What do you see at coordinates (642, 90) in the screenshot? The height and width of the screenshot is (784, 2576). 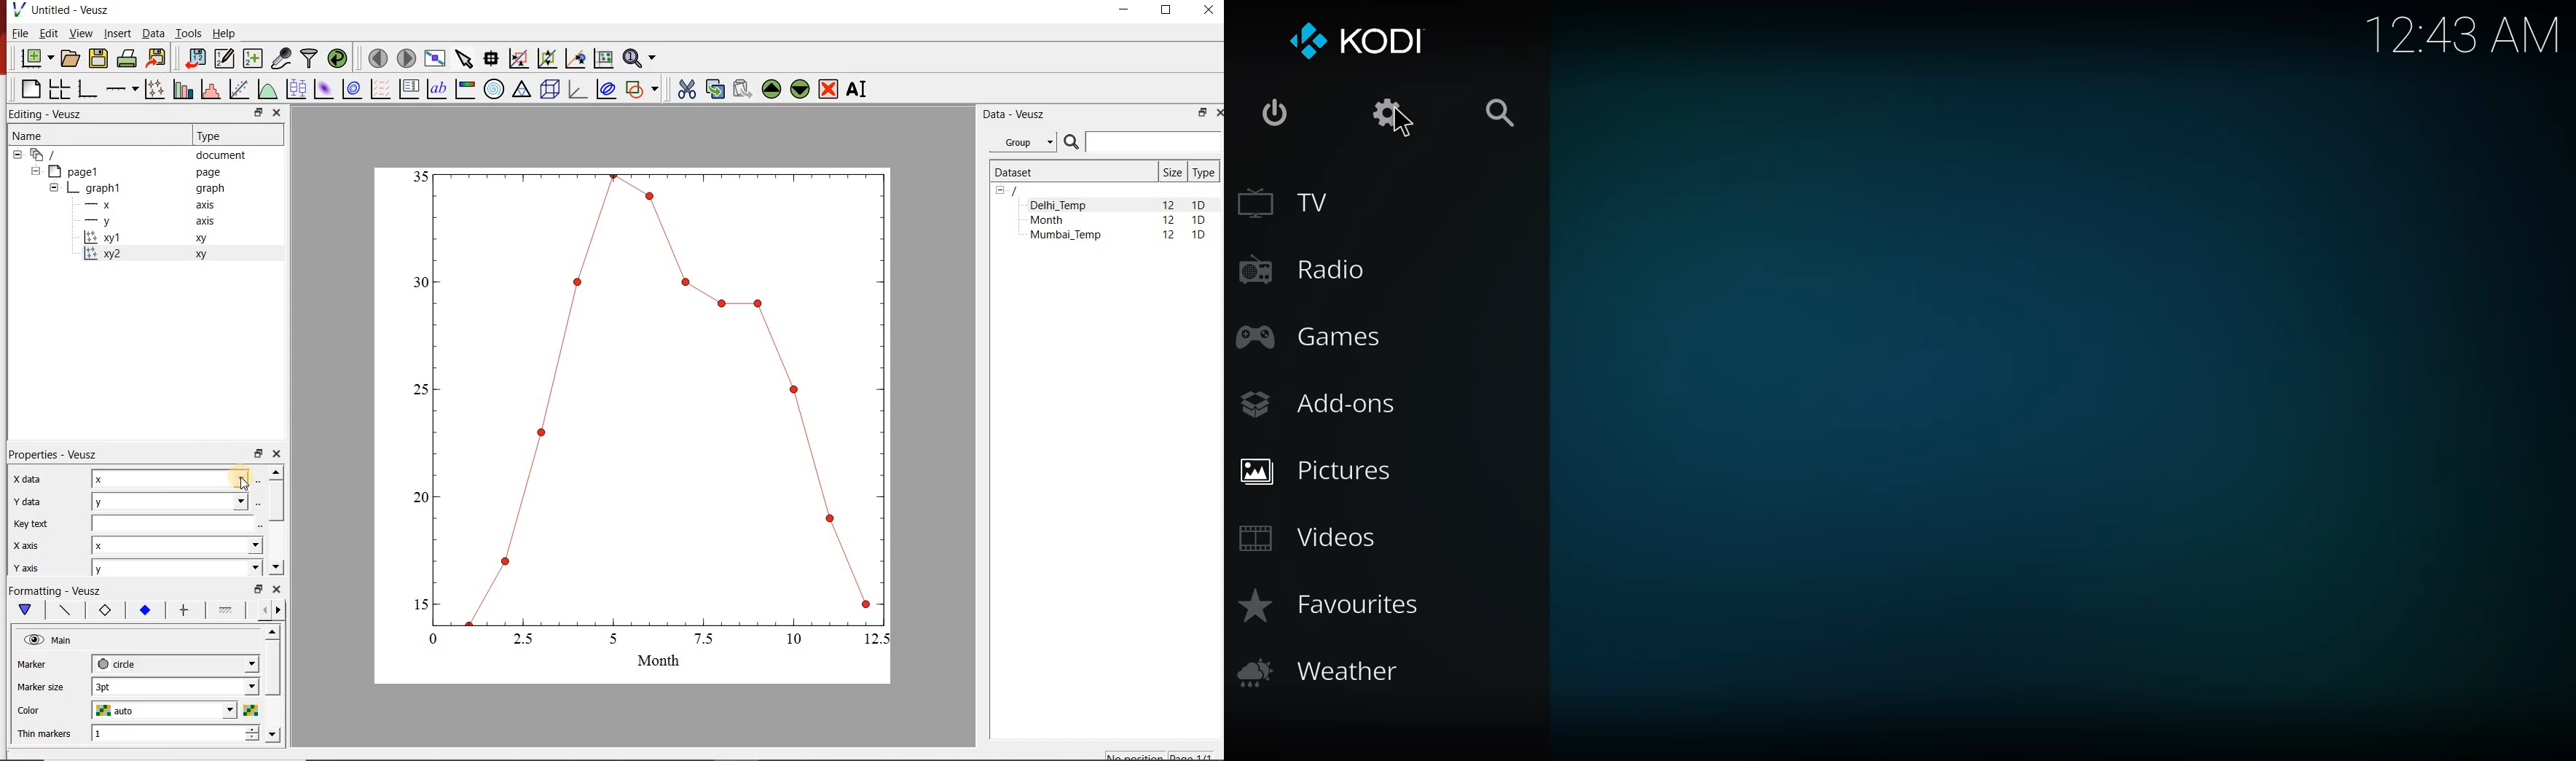 I see `add a shape to the plot` at bounding box center [642, 90].